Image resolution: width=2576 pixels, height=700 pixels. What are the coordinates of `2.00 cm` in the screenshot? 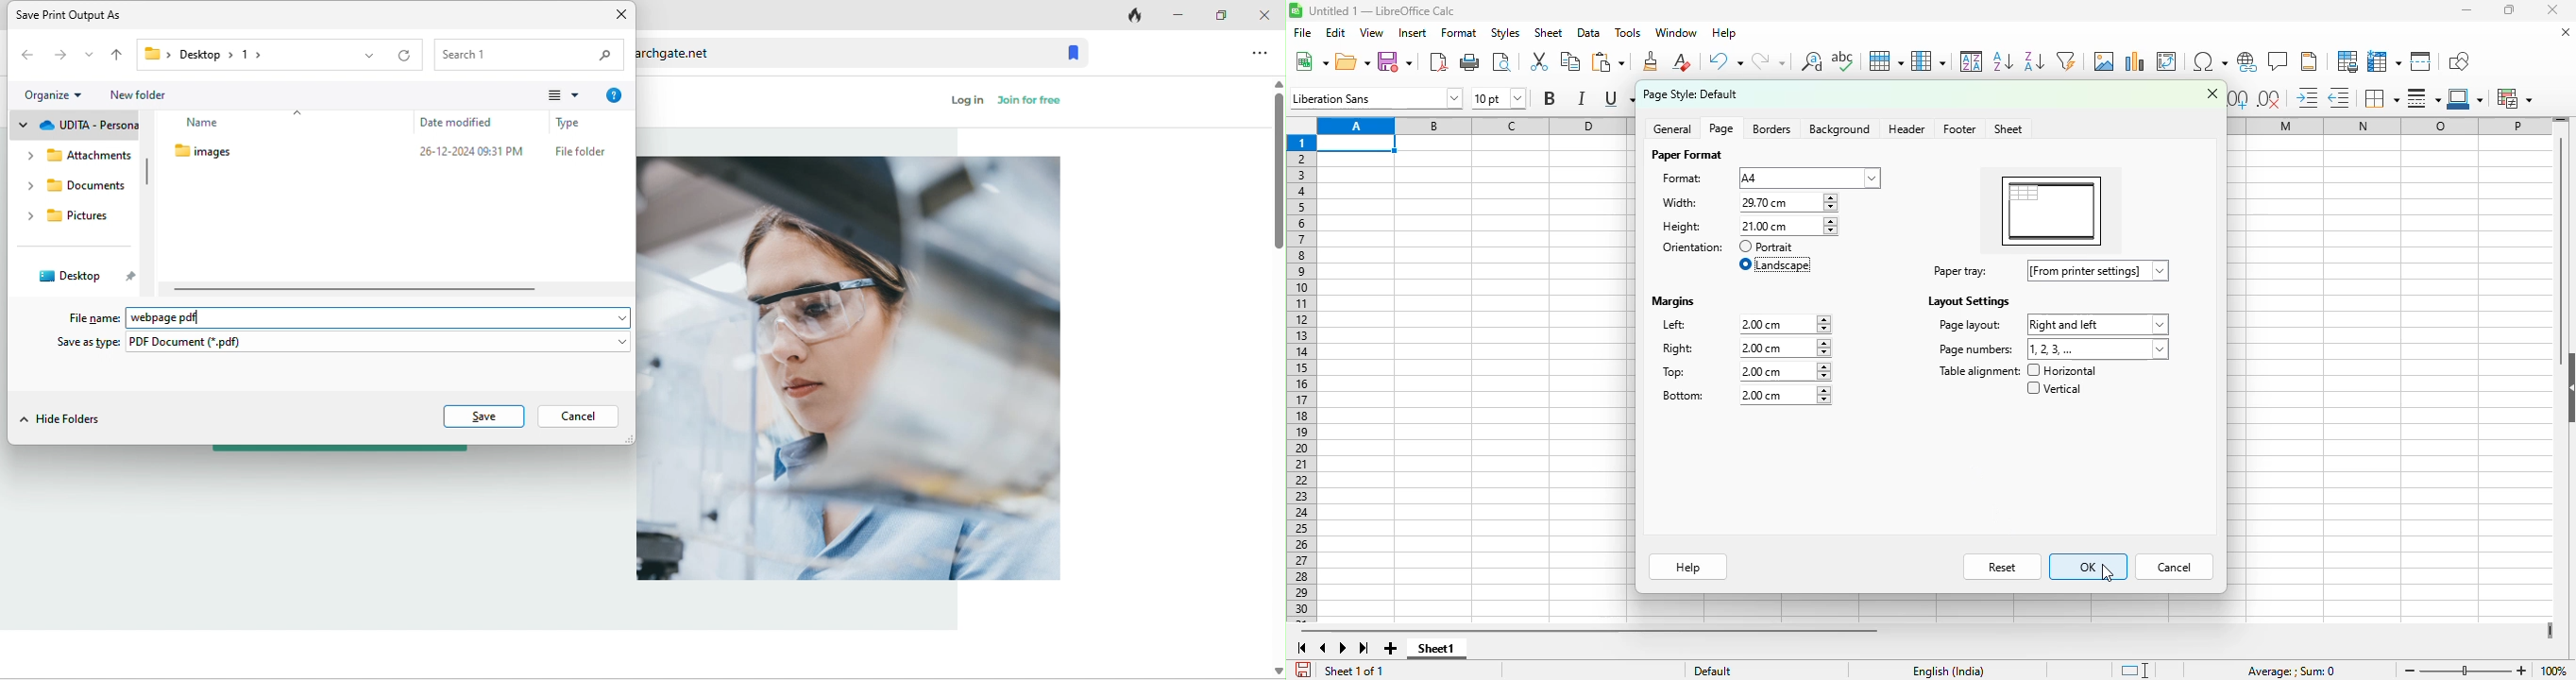 It's located at (1784, 396).